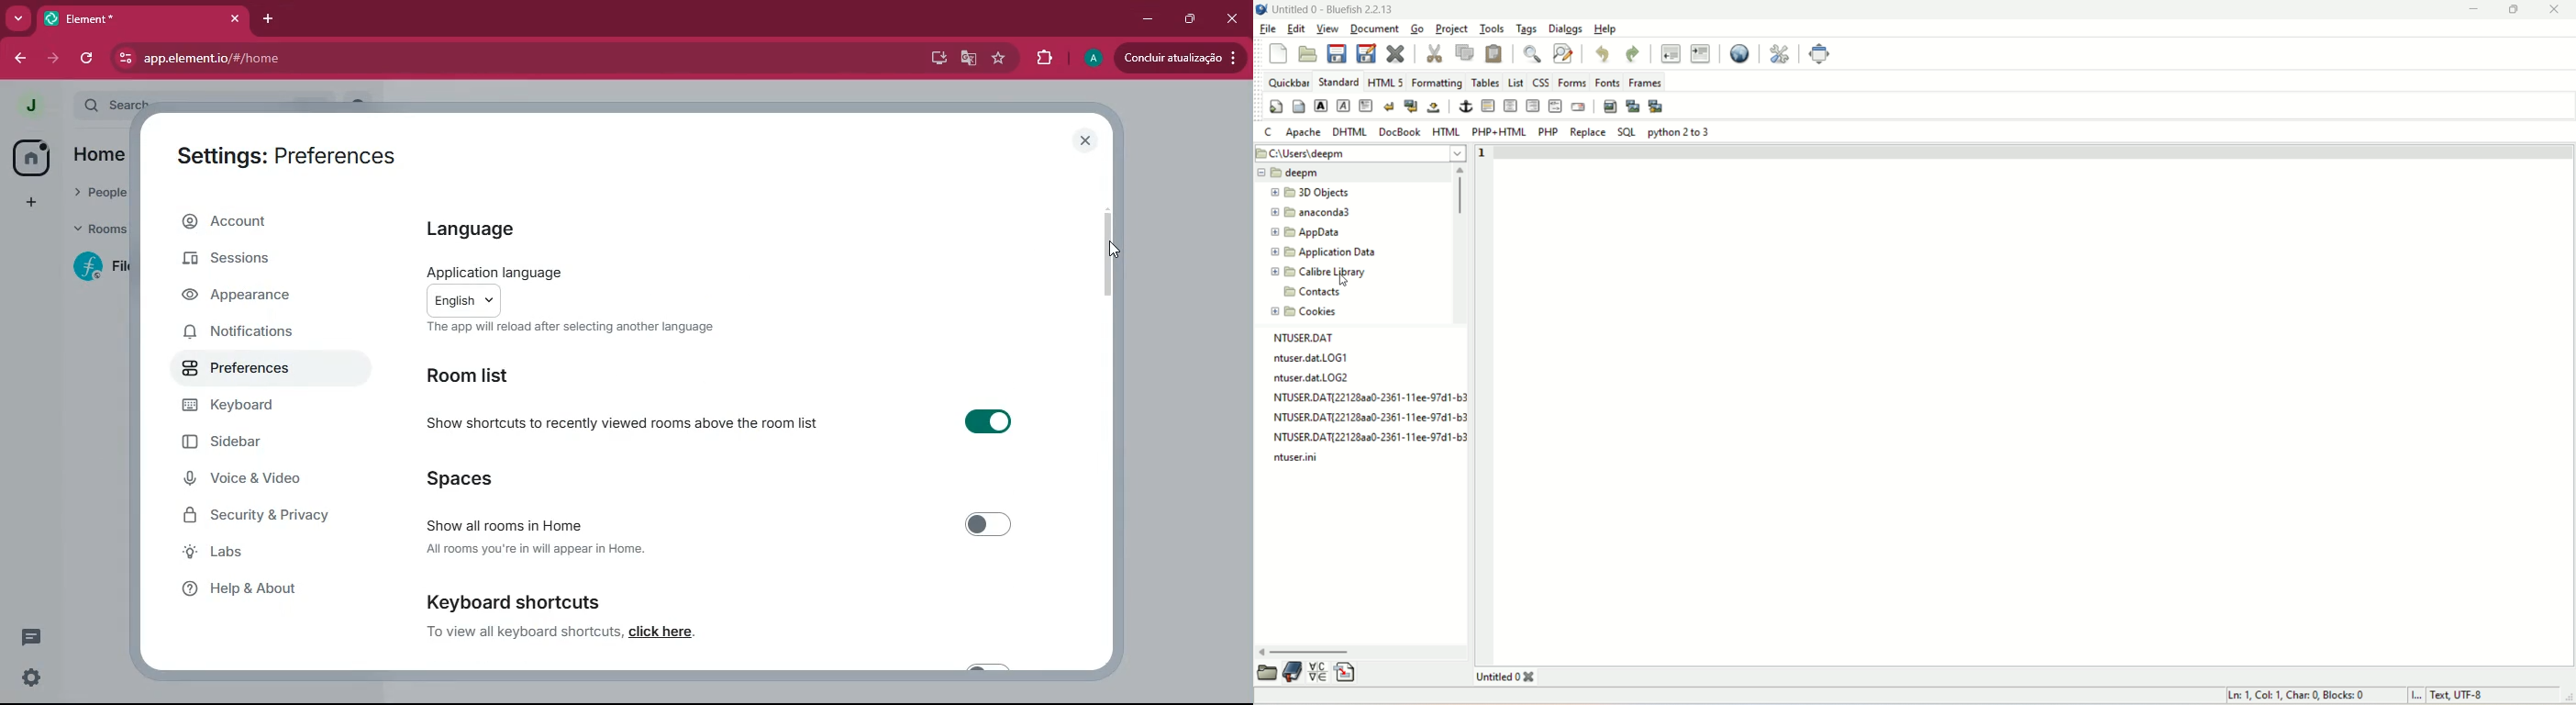 This screenshot has width=2576, height=728. I want to click on the app will reload after selecting another language, so click(571, 329).